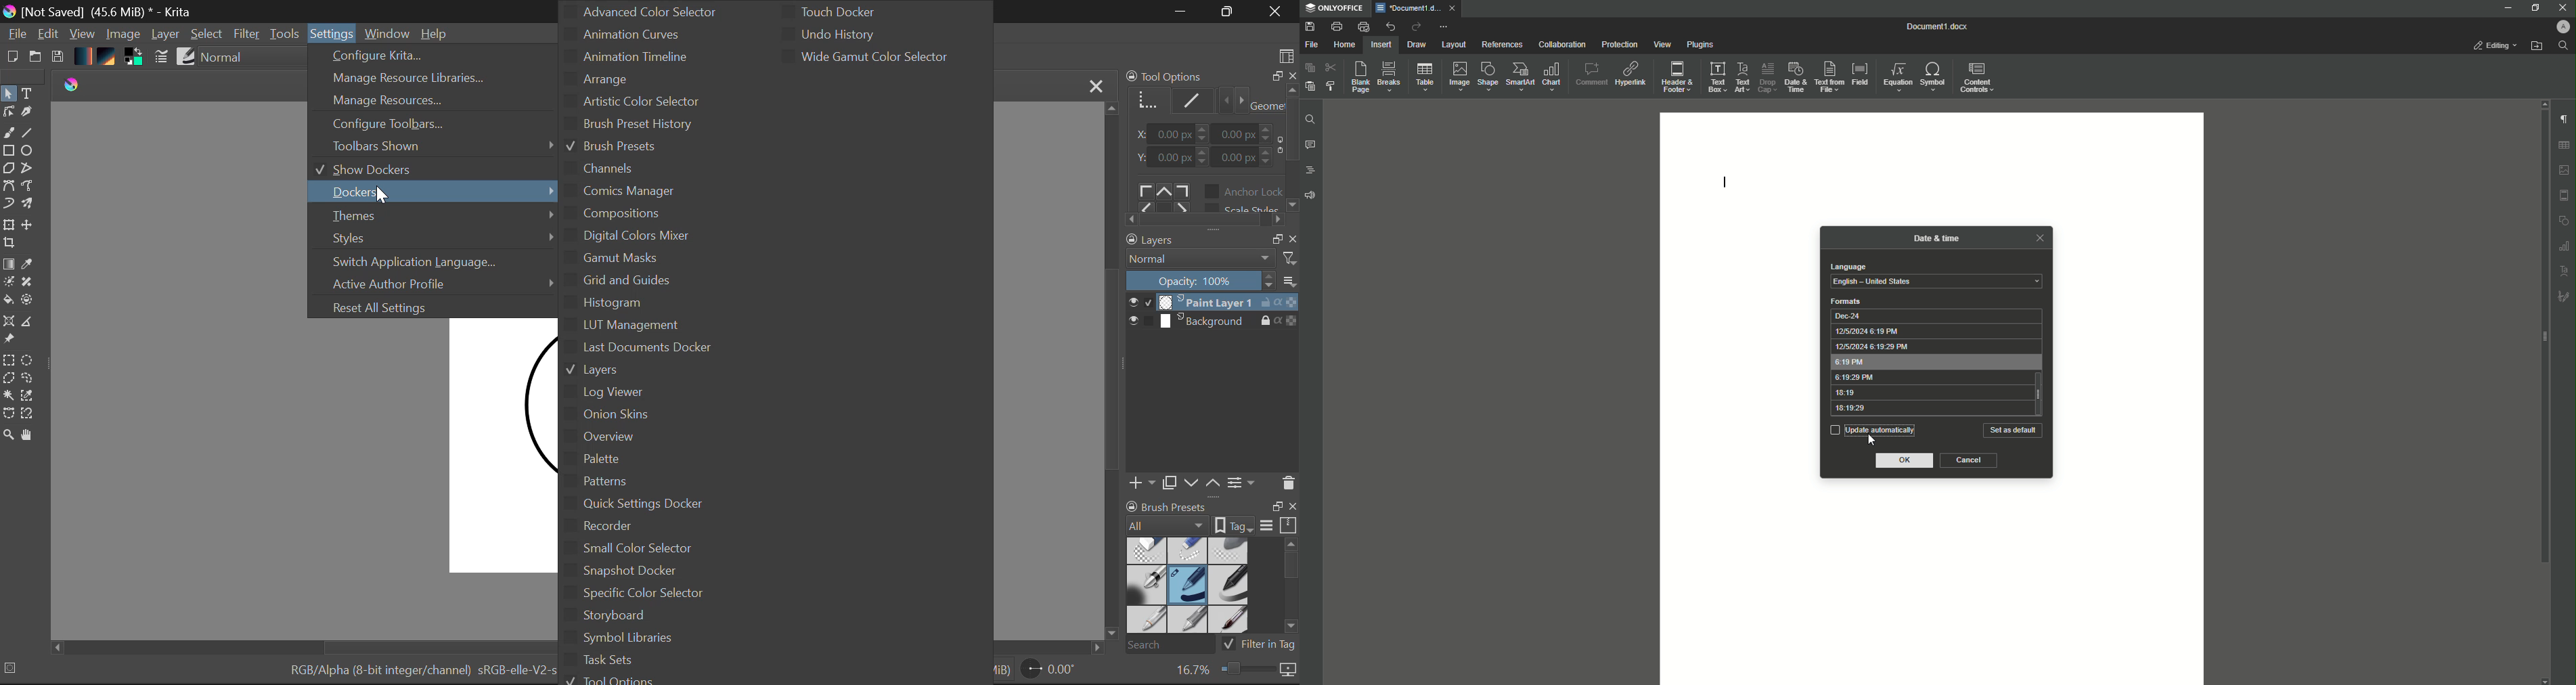  Describe the element at coordinates (1330, 67) in the screenshot. I see `Cut` at that location.